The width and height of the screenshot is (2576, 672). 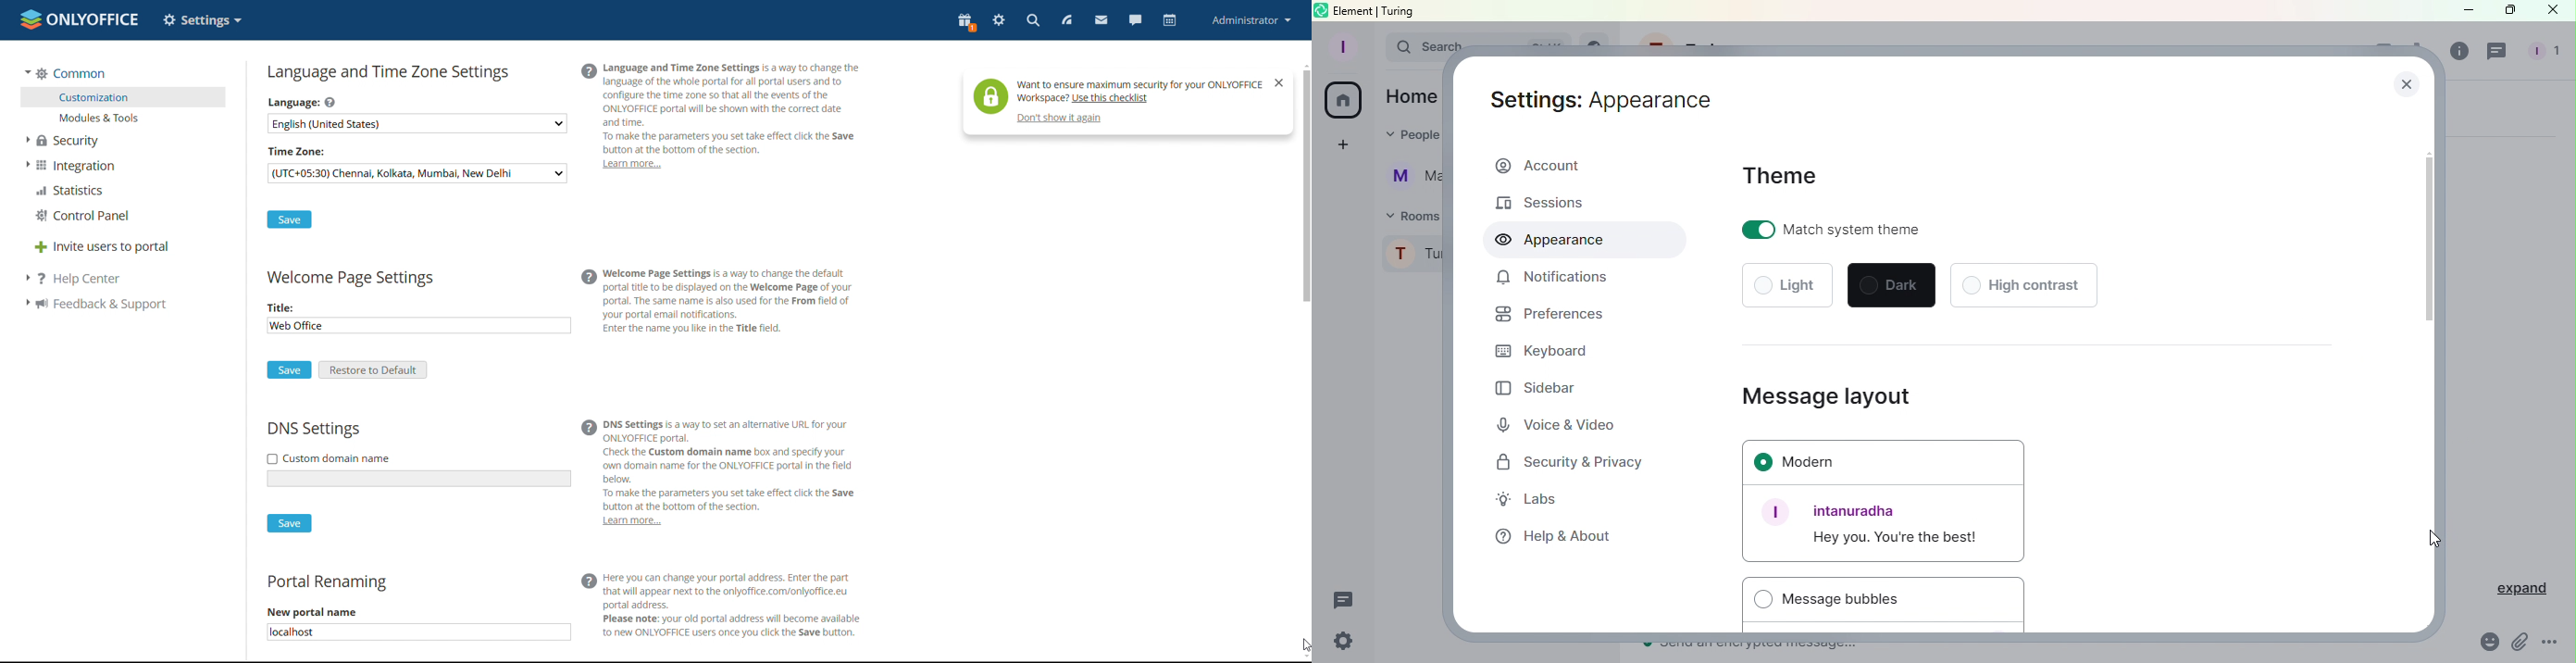 I want to click on Martina Tornello, so click(x=1410, y=178).